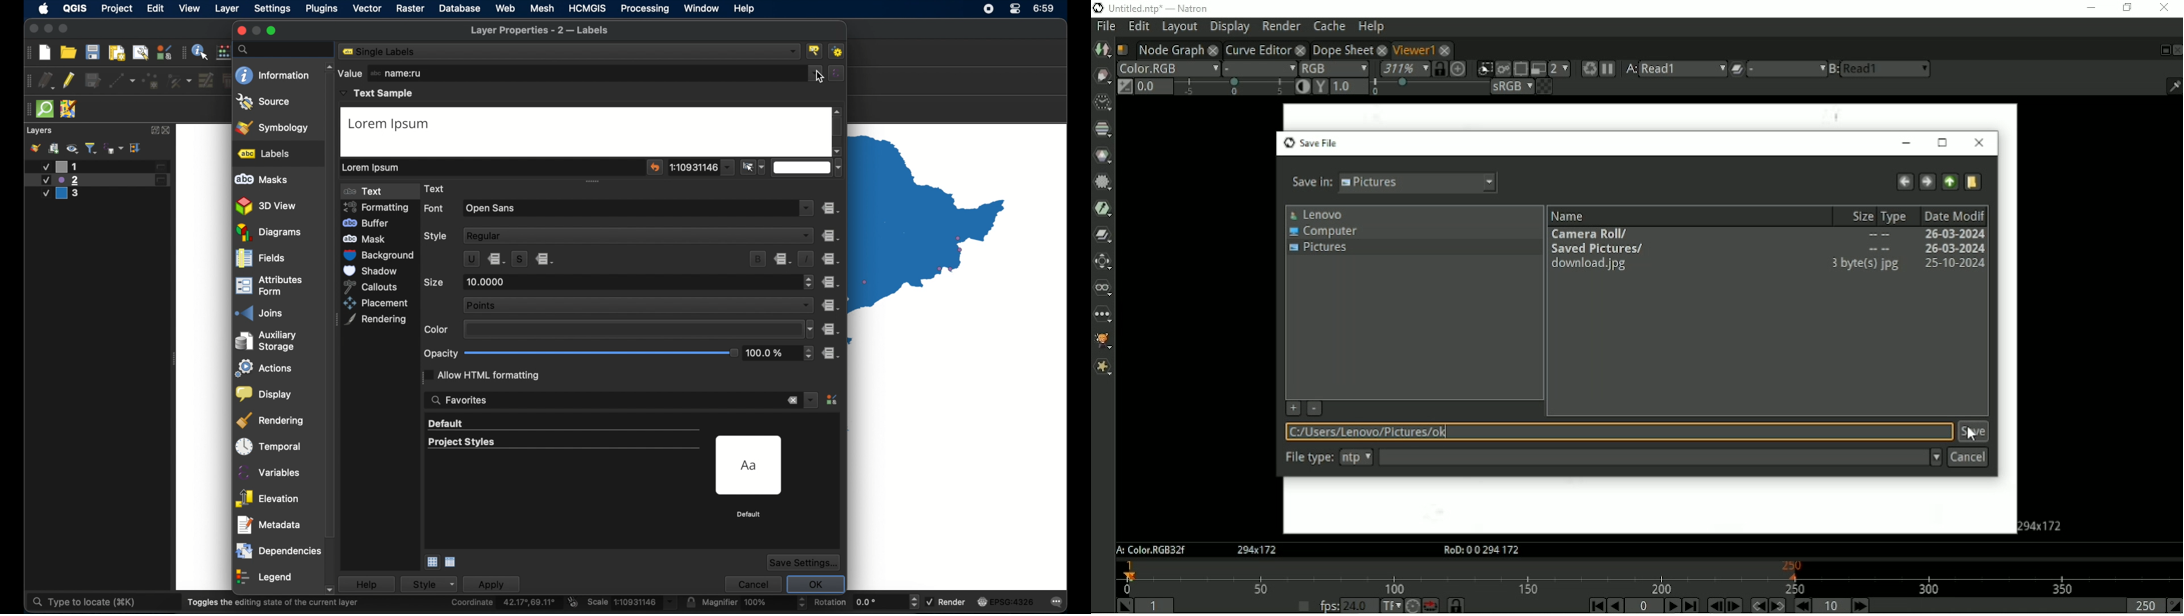 This screenshot has width=2184, height=616. Describe the element at coordinates (601, 353) in the screenshot. I see `opacity slider` at that location.